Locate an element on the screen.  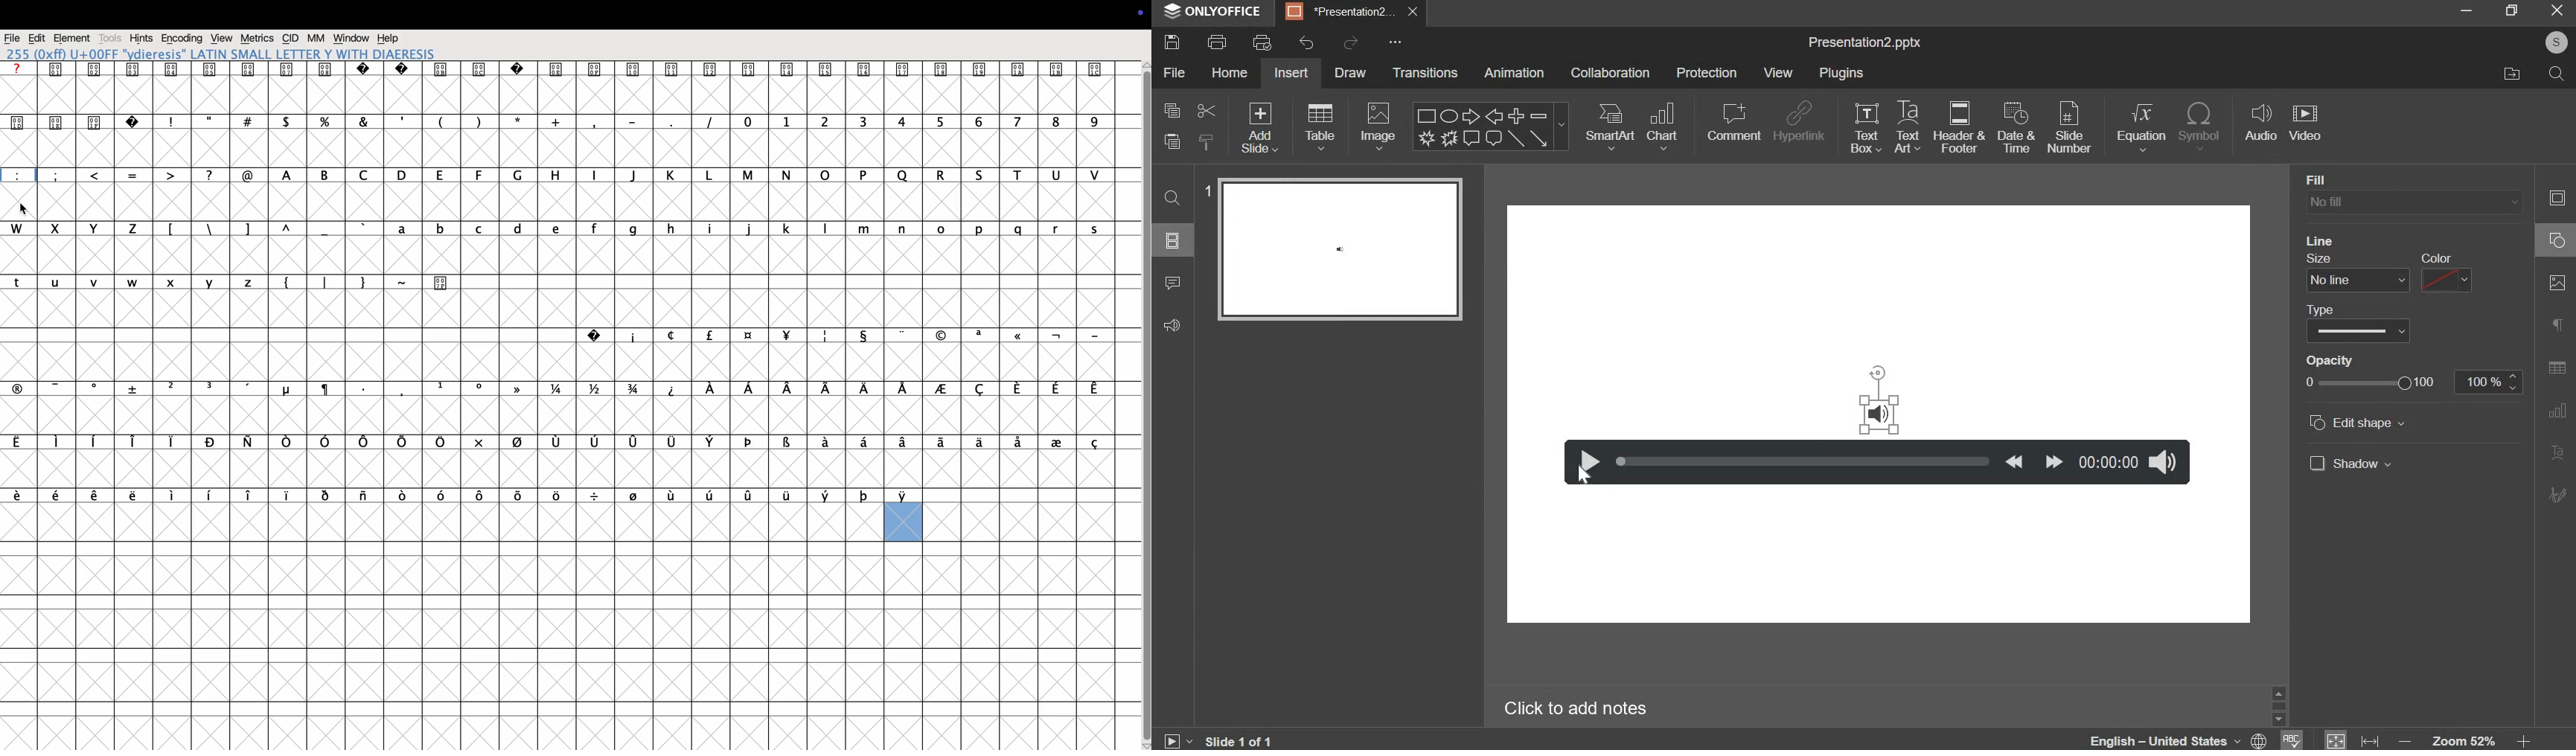
add slide is located at coordinates (1261, 129).